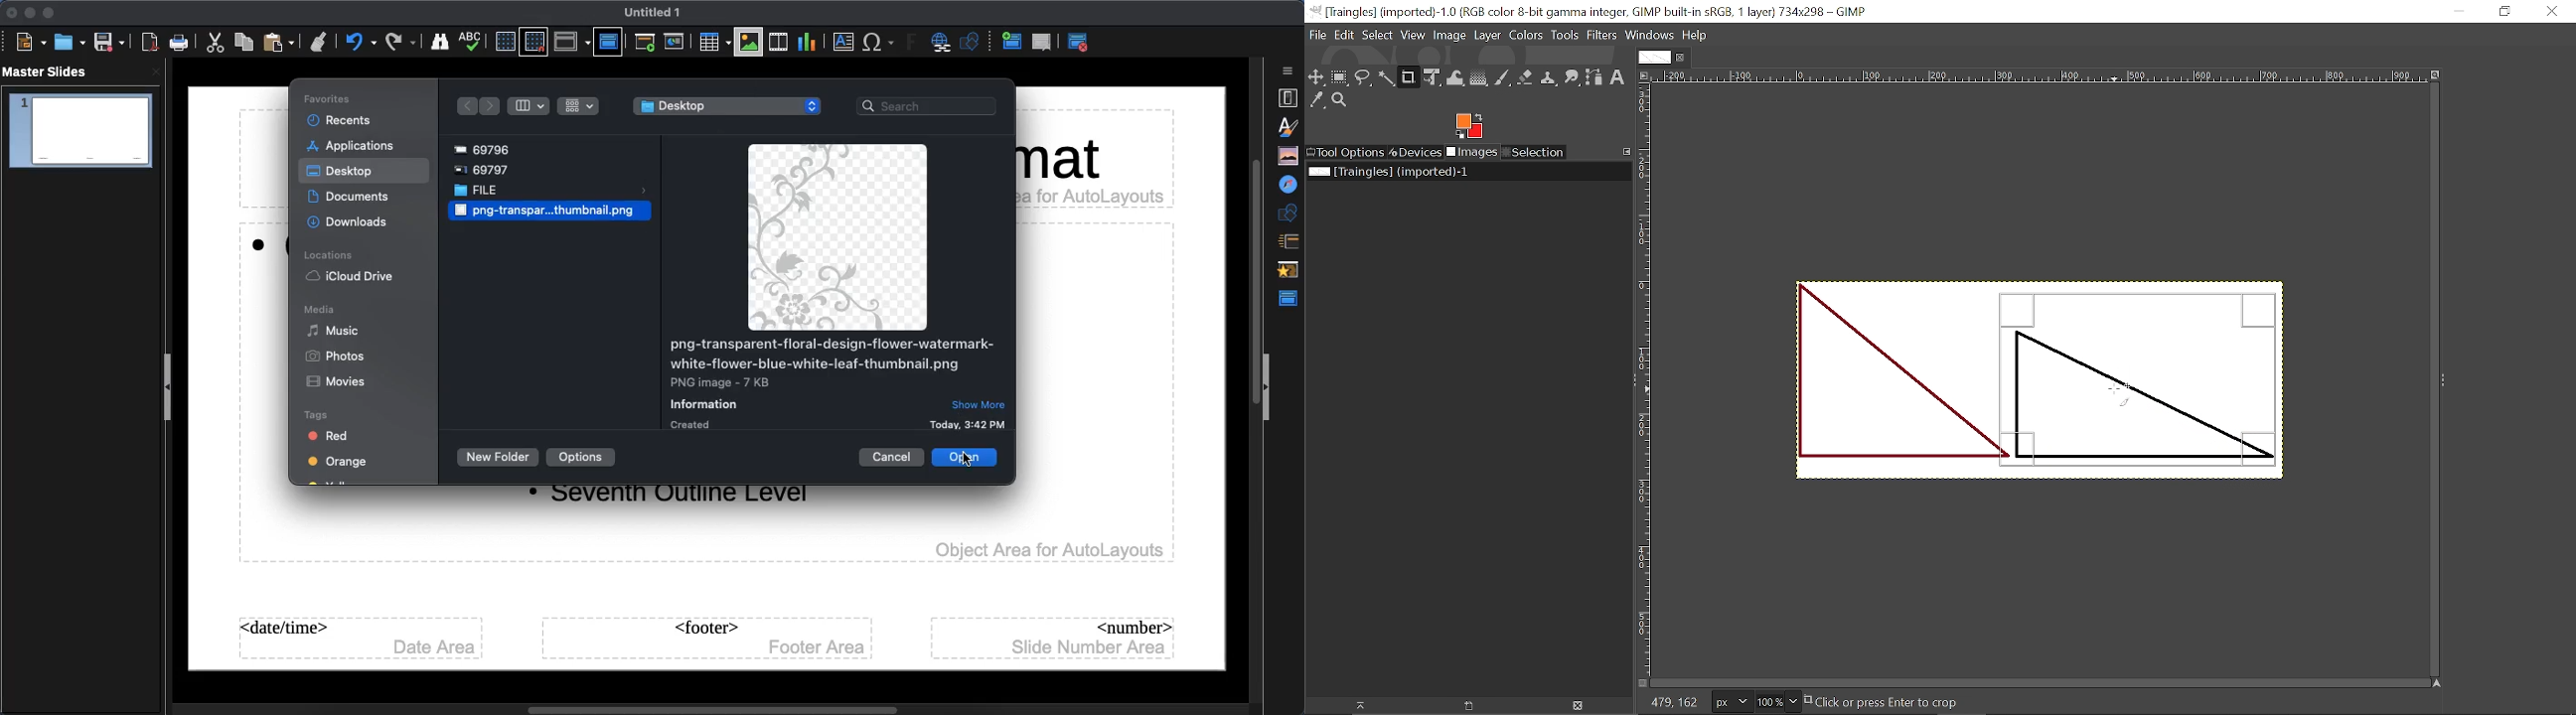 This screenshot has height=728, width=2576. I want to click on Master slide, so click(1292, 299).